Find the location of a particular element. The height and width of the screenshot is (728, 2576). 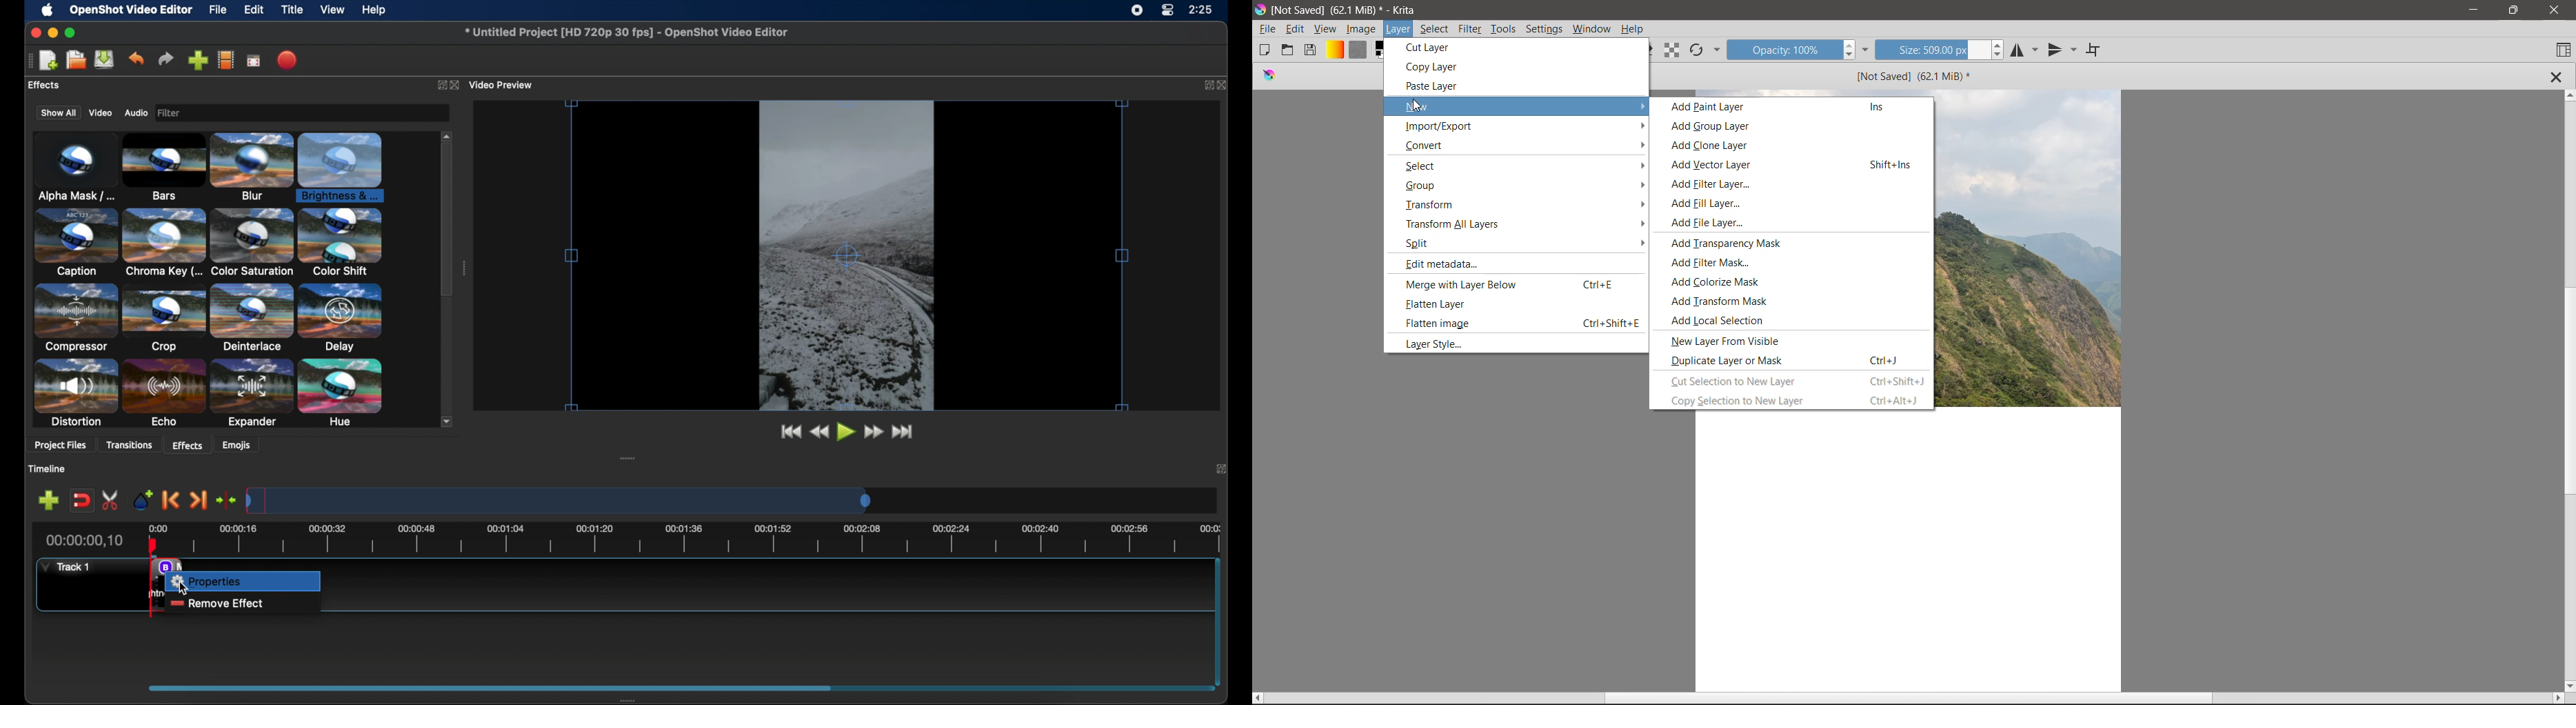

bars is located at coordinates (164, 165).